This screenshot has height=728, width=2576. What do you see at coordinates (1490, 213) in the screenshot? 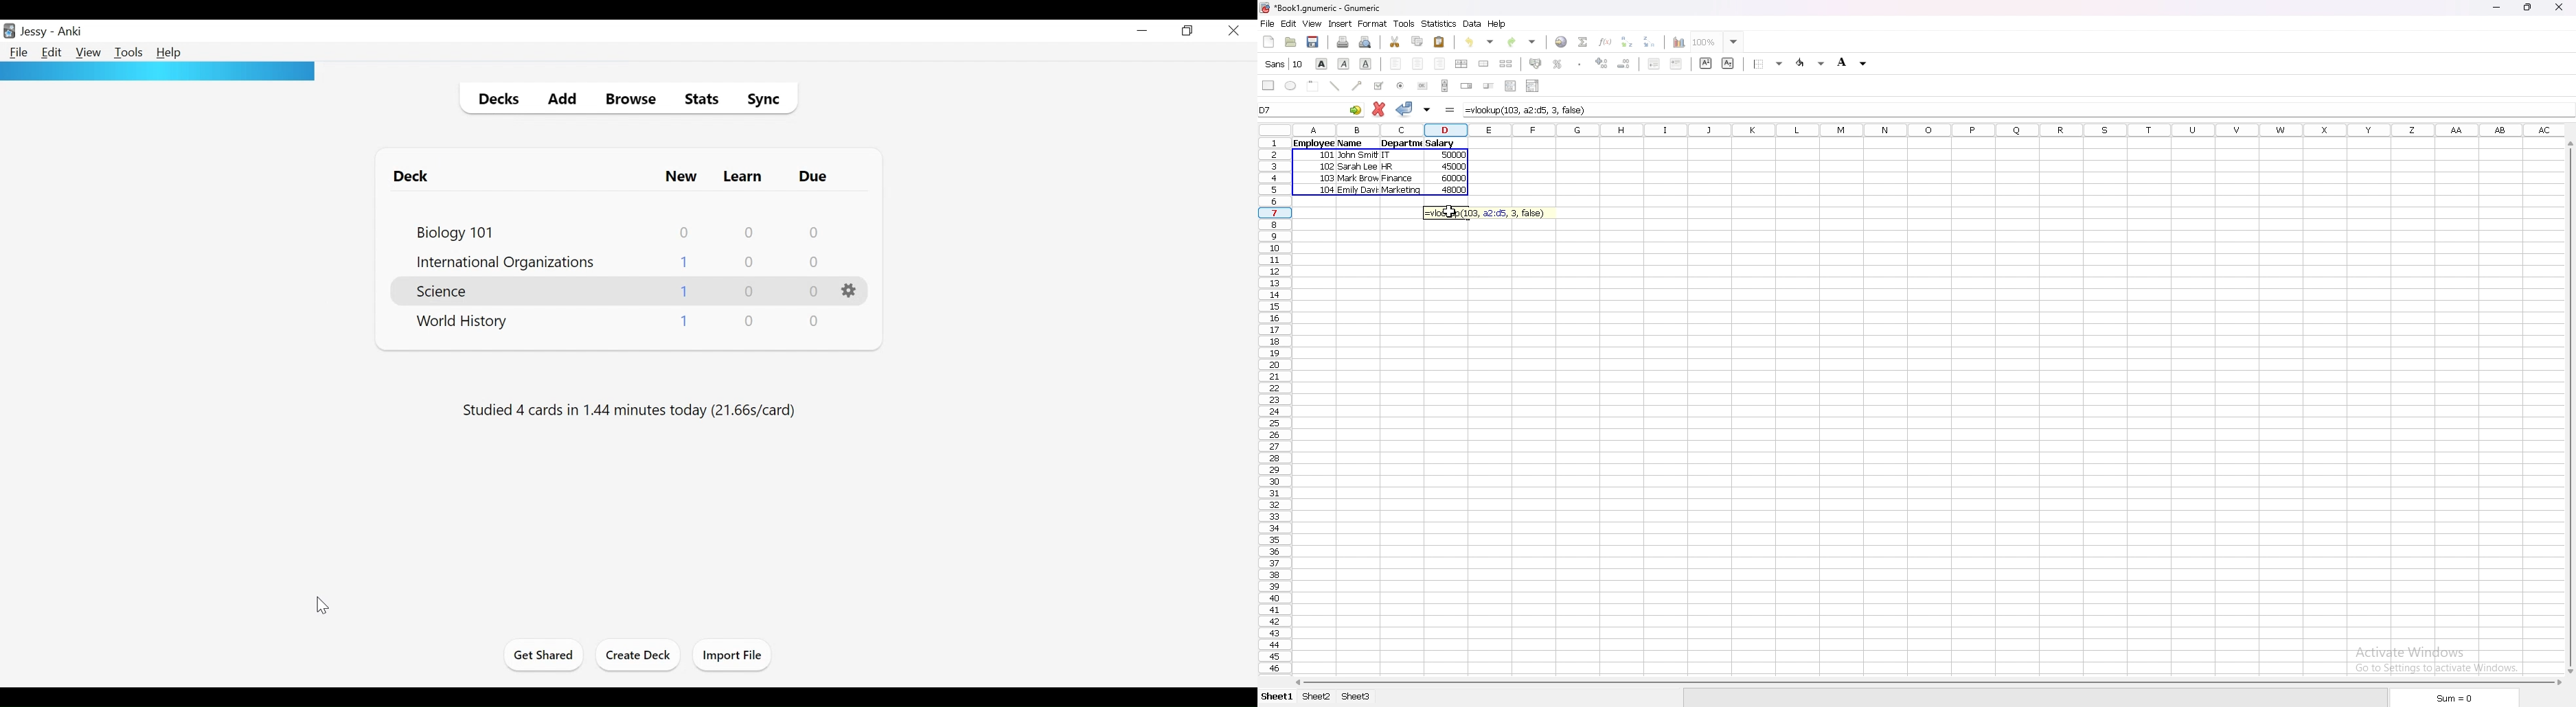
I see `=vlookup(103, a2, d5, 3, false)` at bounding box center [1490, 213].